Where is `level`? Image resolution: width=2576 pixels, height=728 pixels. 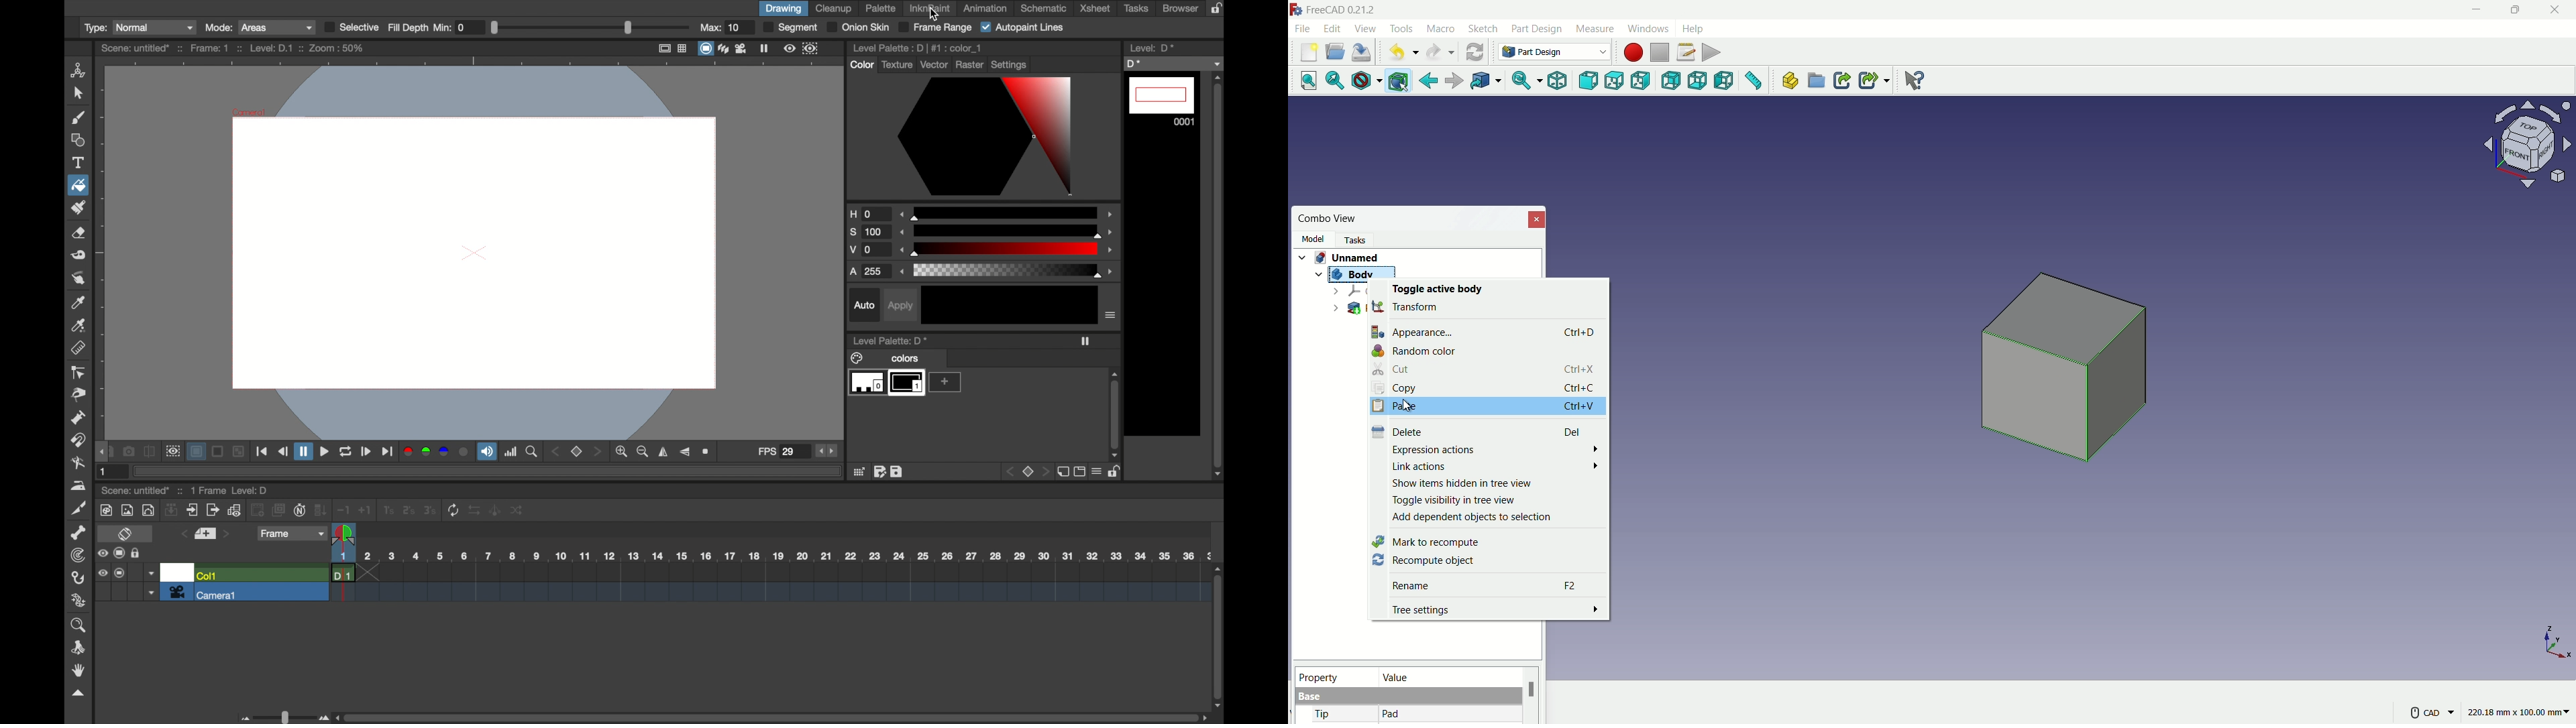 level is located at coordinates (865, 383).